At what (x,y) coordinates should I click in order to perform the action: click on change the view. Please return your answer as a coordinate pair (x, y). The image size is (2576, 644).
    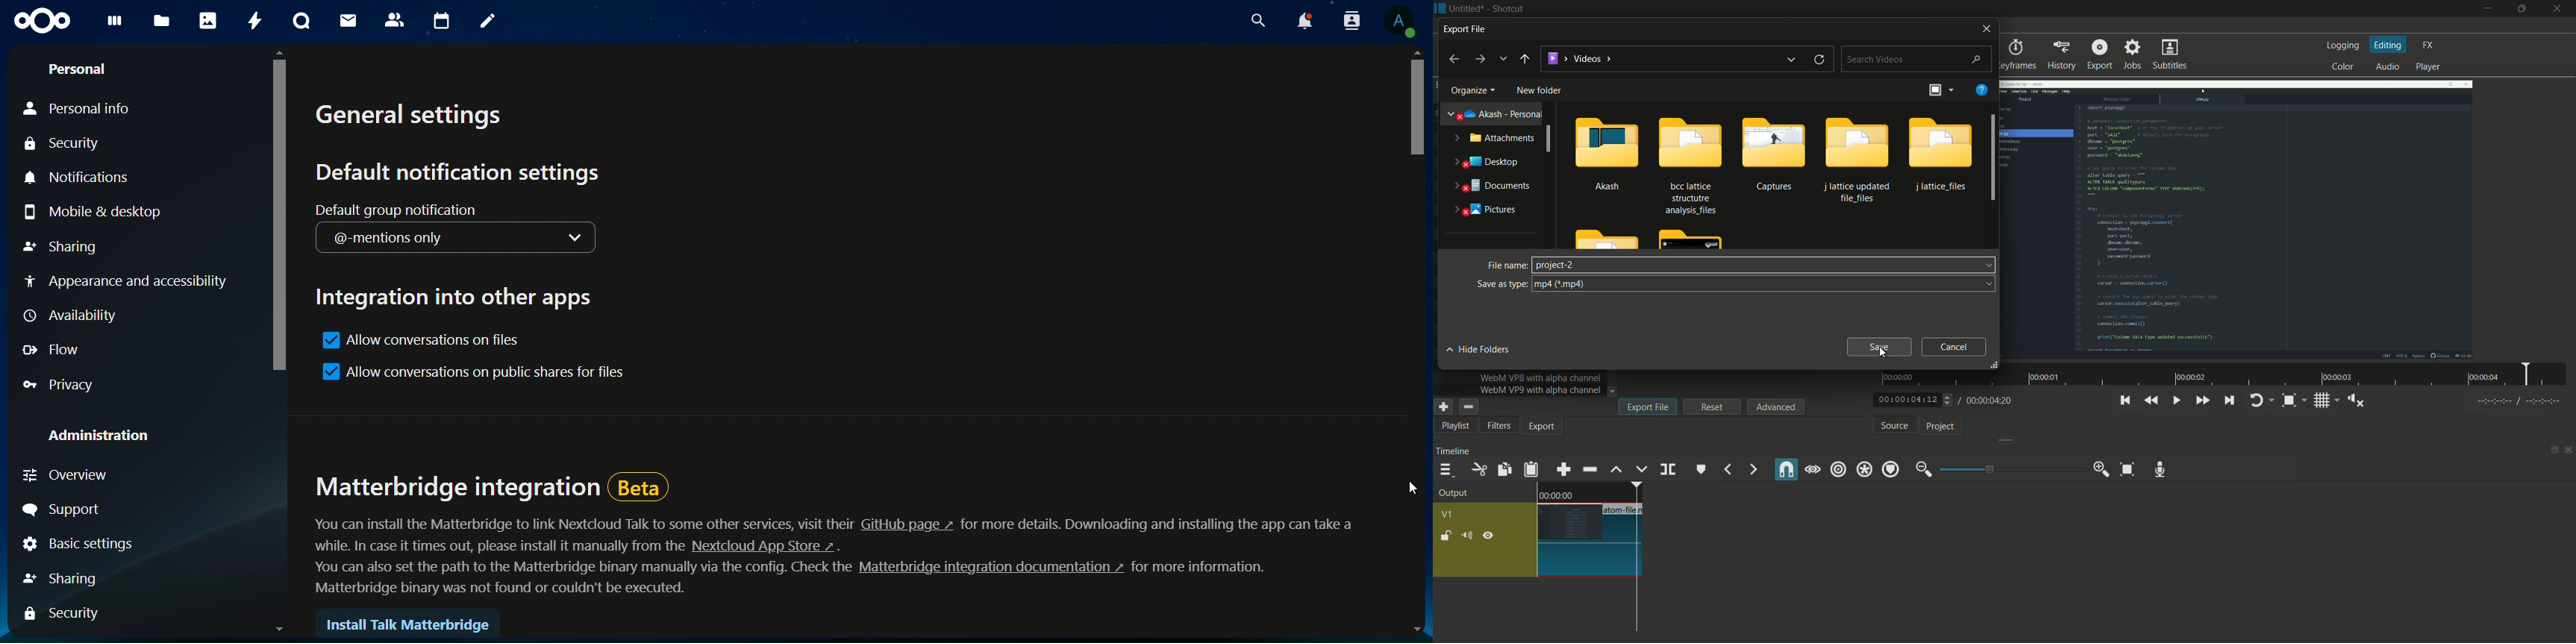
    Looking at the image, I should click on (1936, 89).